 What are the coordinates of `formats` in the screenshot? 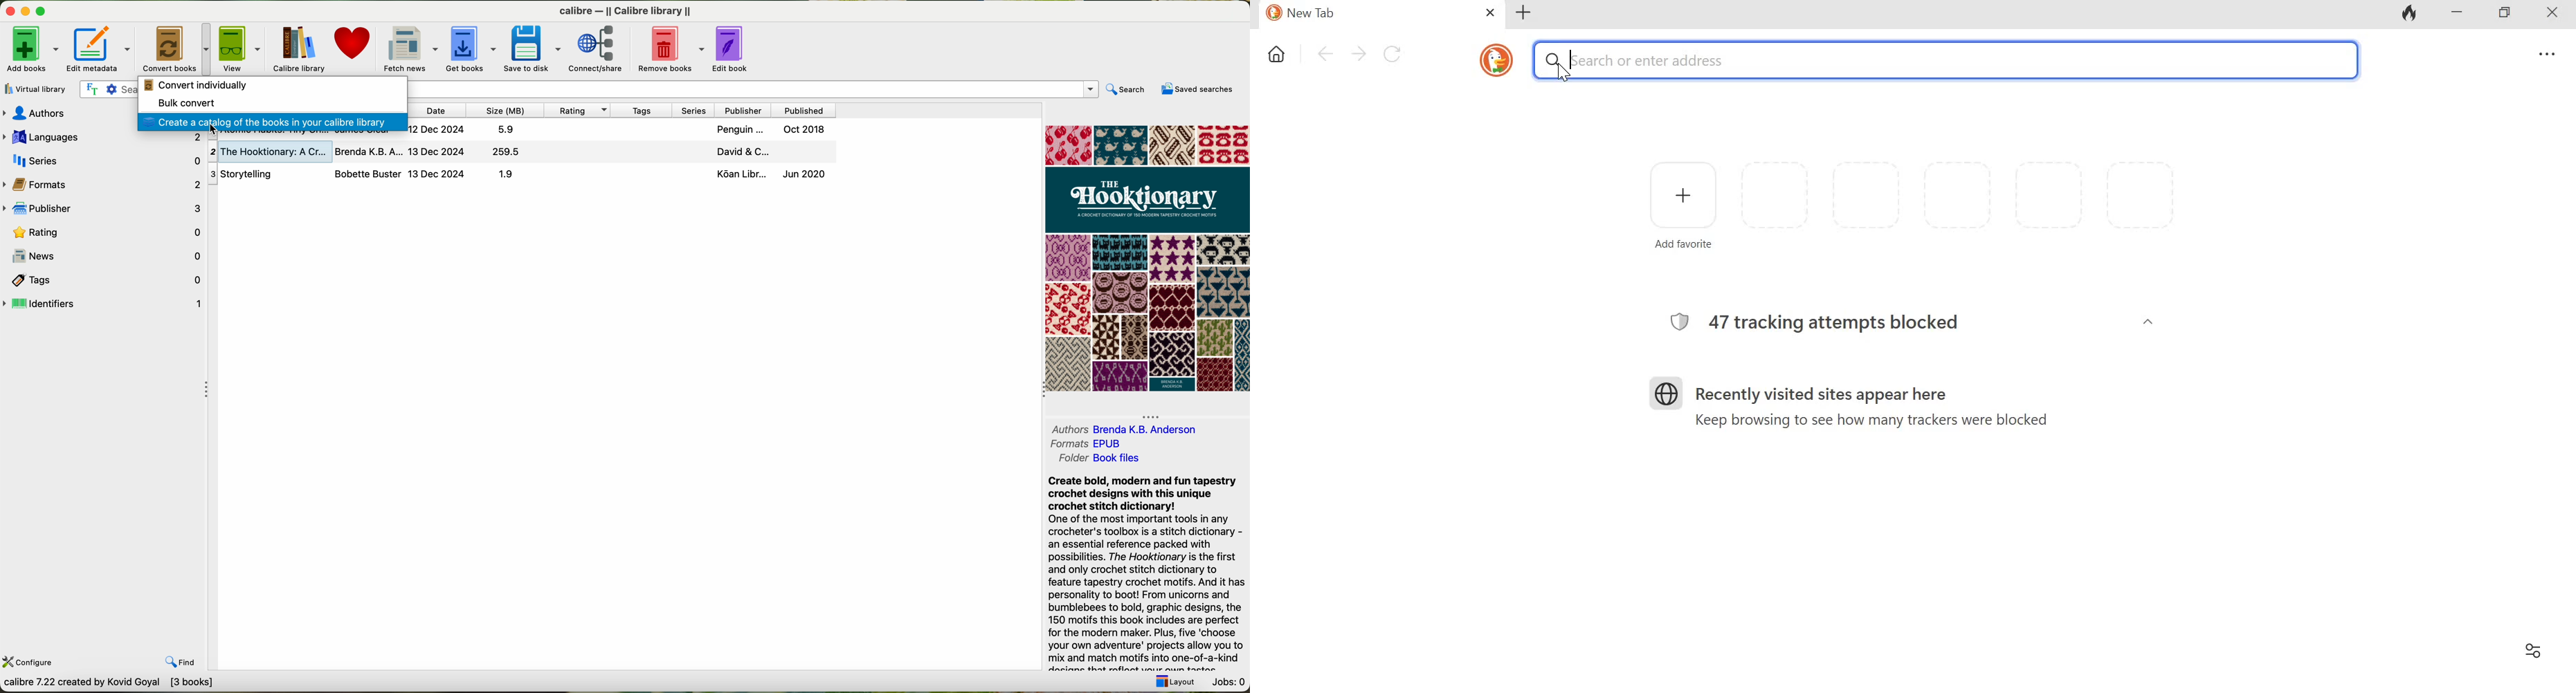 It's located at (1067, 444).